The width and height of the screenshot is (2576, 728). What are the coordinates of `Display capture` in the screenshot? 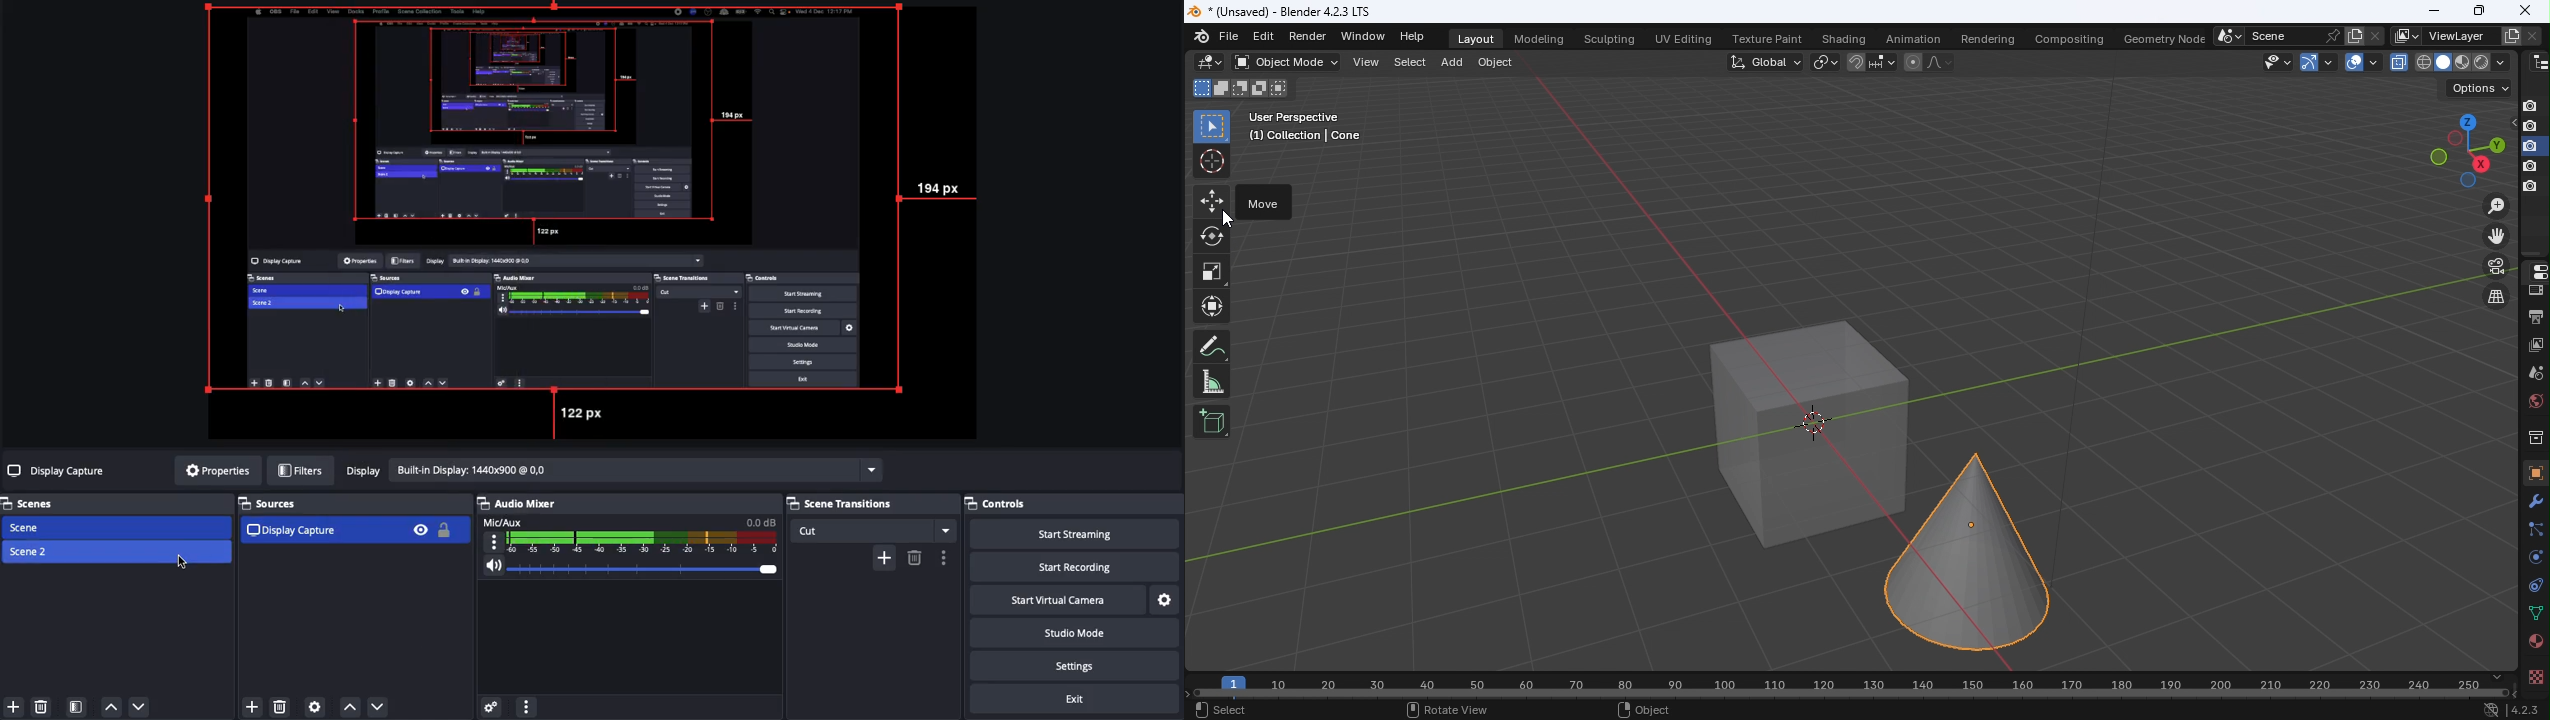 It's located at (289, 532).